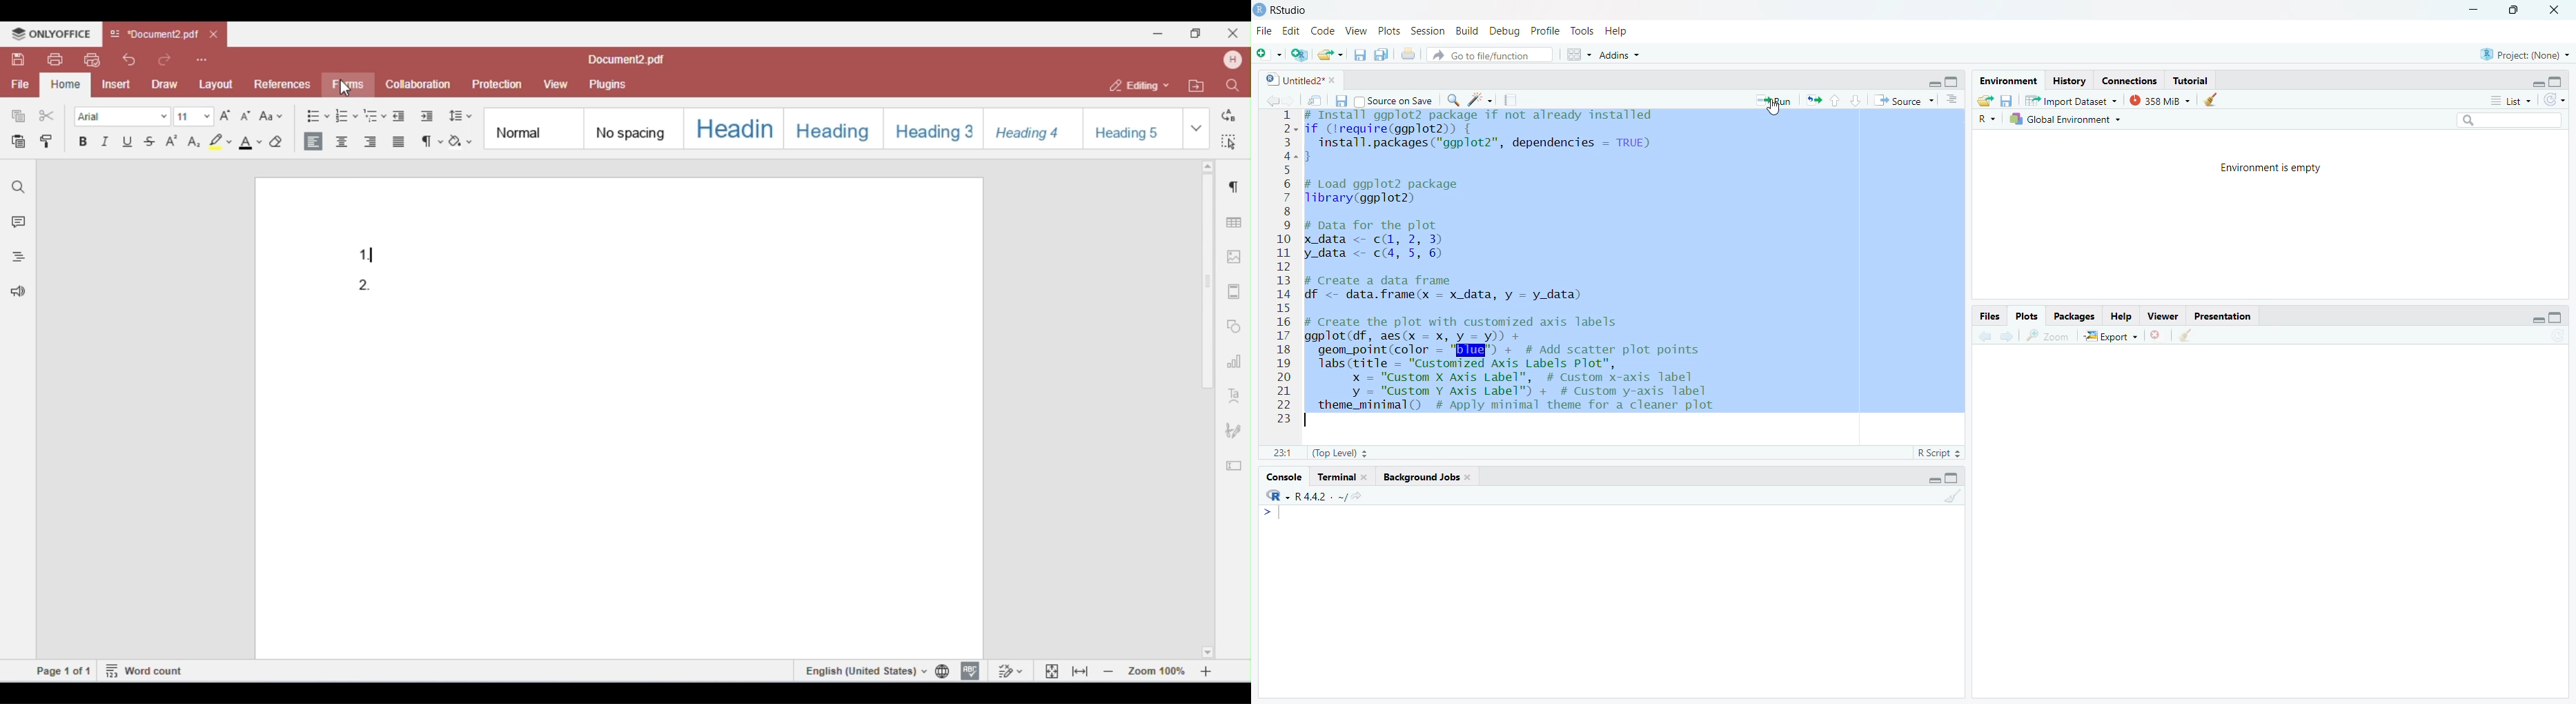 The image size is (2576, 728). I want to click on maximise, so click(2517, 10).